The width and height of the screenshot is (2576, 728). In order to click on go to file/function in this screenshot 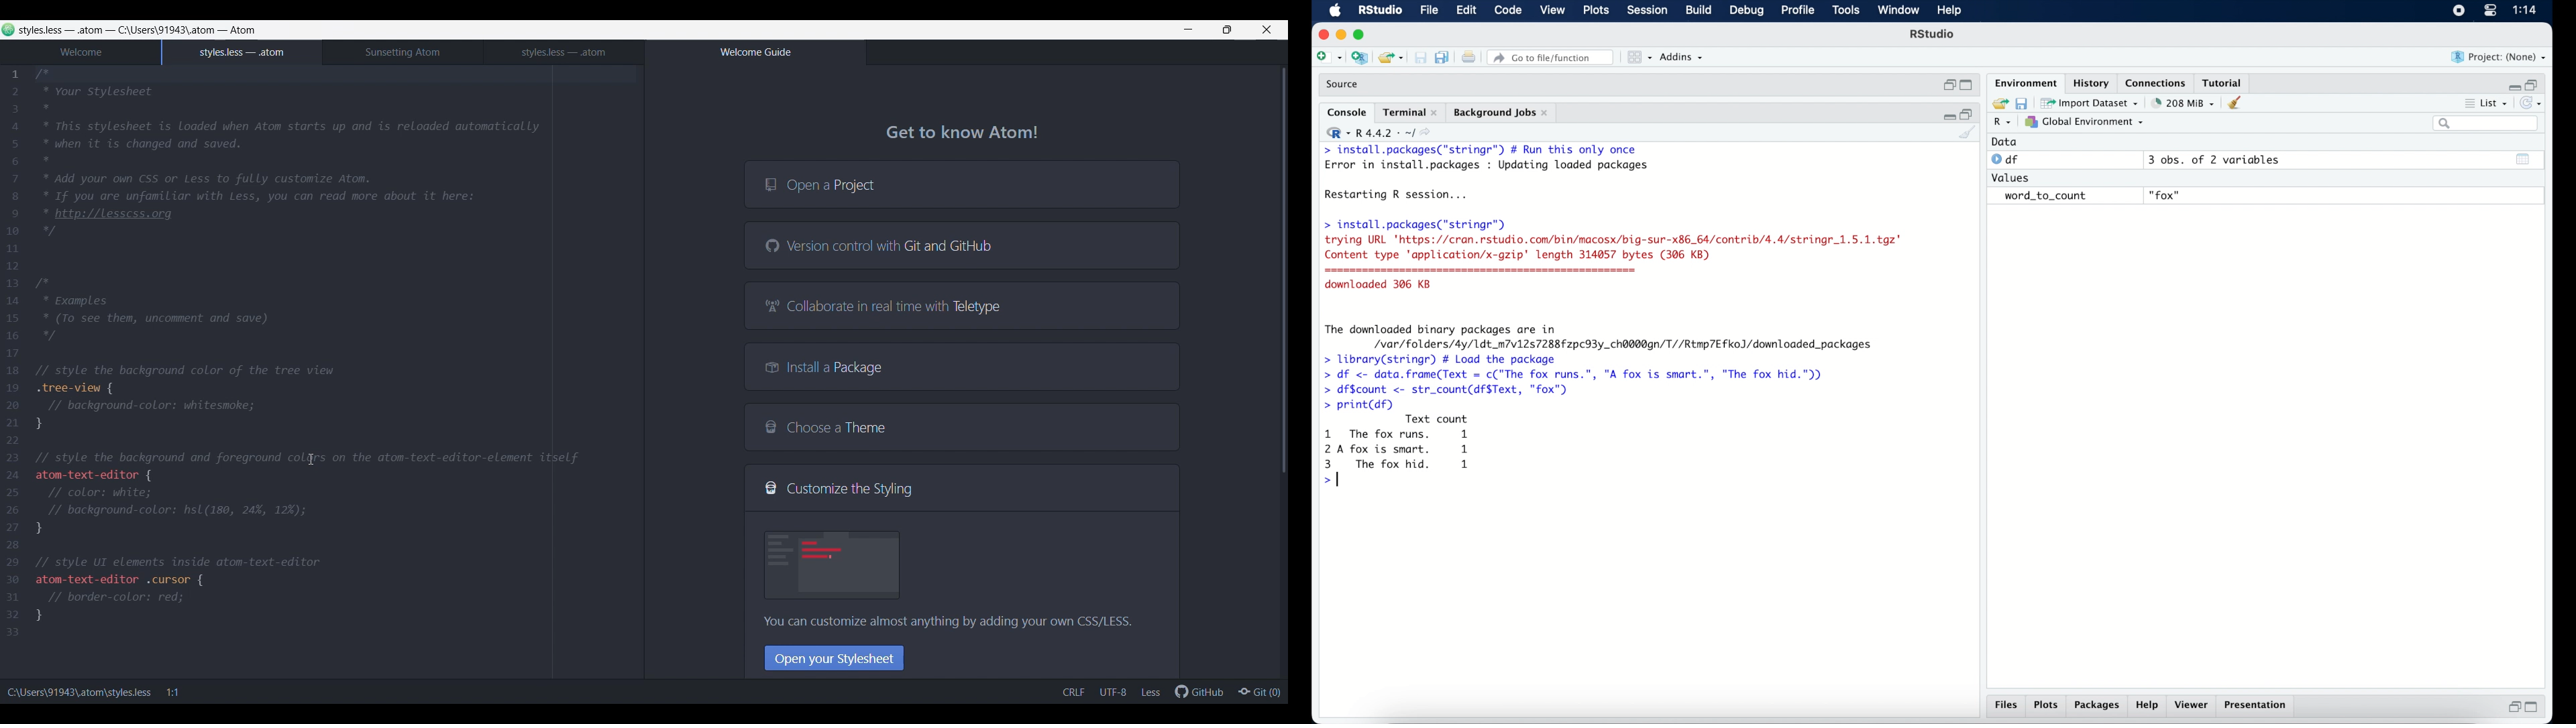, I will do `click(1553, 58)`.